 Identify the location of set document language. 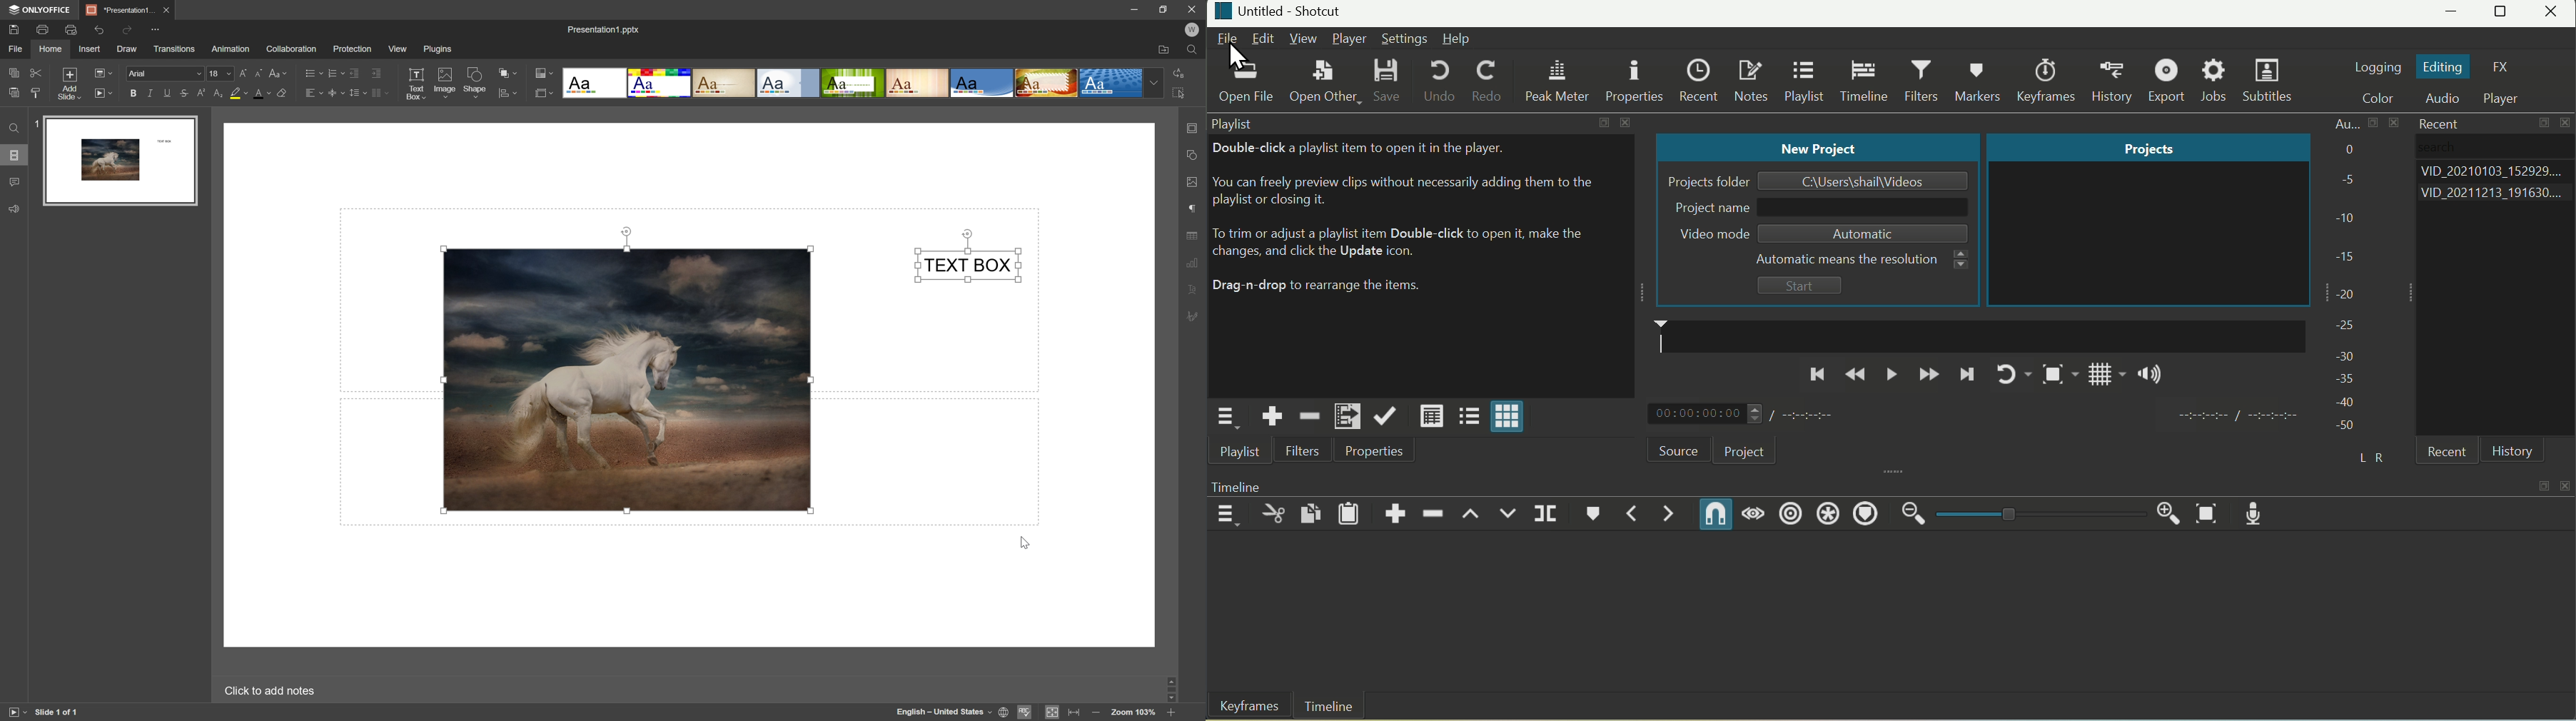
(954, 712).